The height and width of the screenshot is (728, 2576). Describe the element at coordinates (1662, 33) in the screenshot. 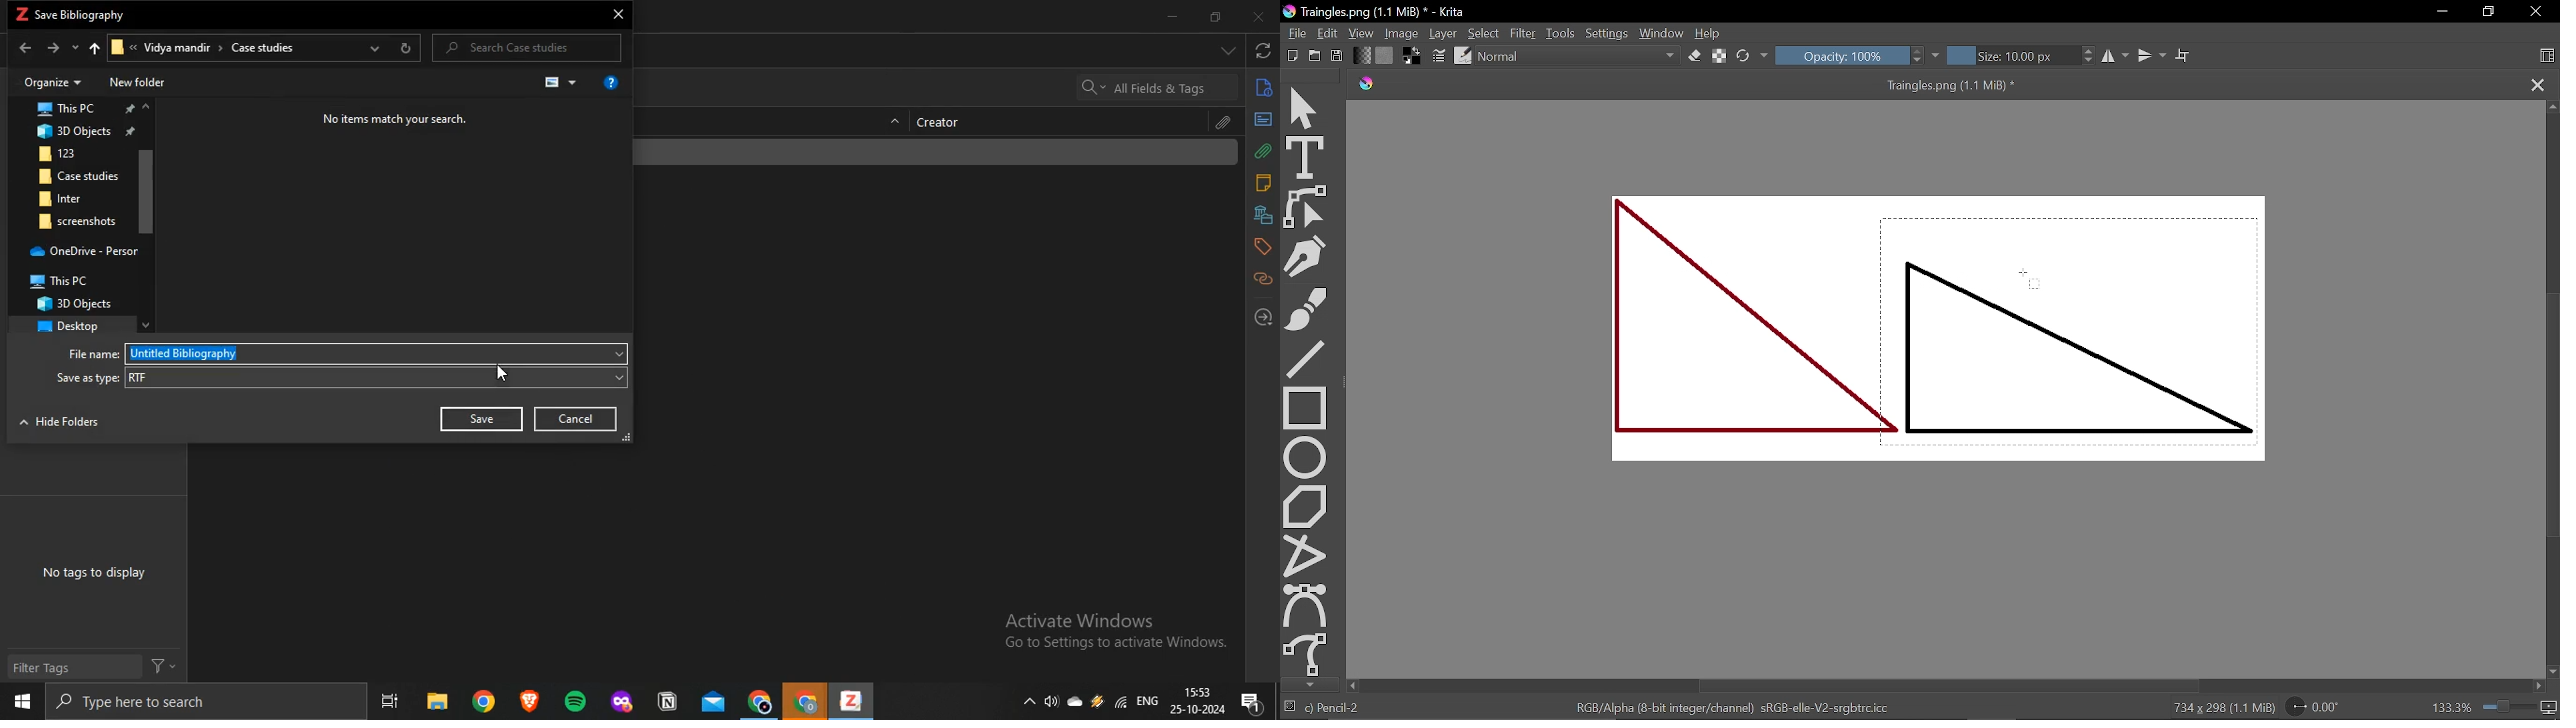

I see `Window` at that location.